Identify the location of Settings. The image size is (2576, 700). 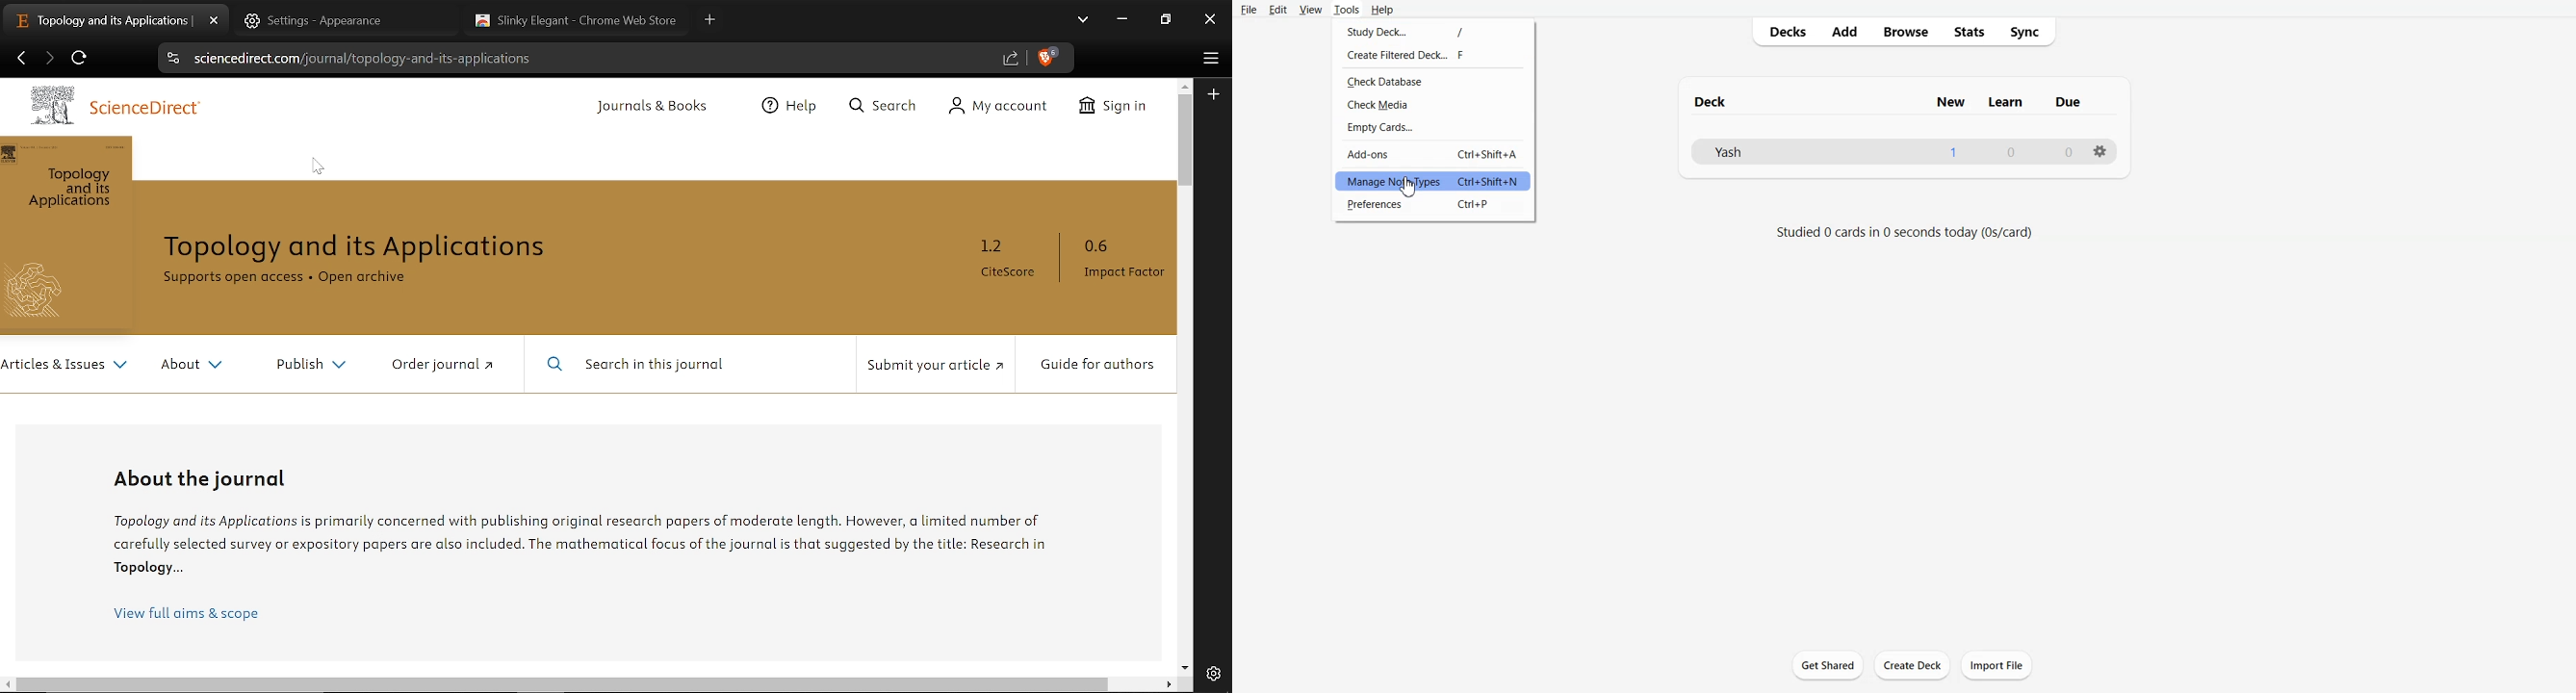
(2098, 151).